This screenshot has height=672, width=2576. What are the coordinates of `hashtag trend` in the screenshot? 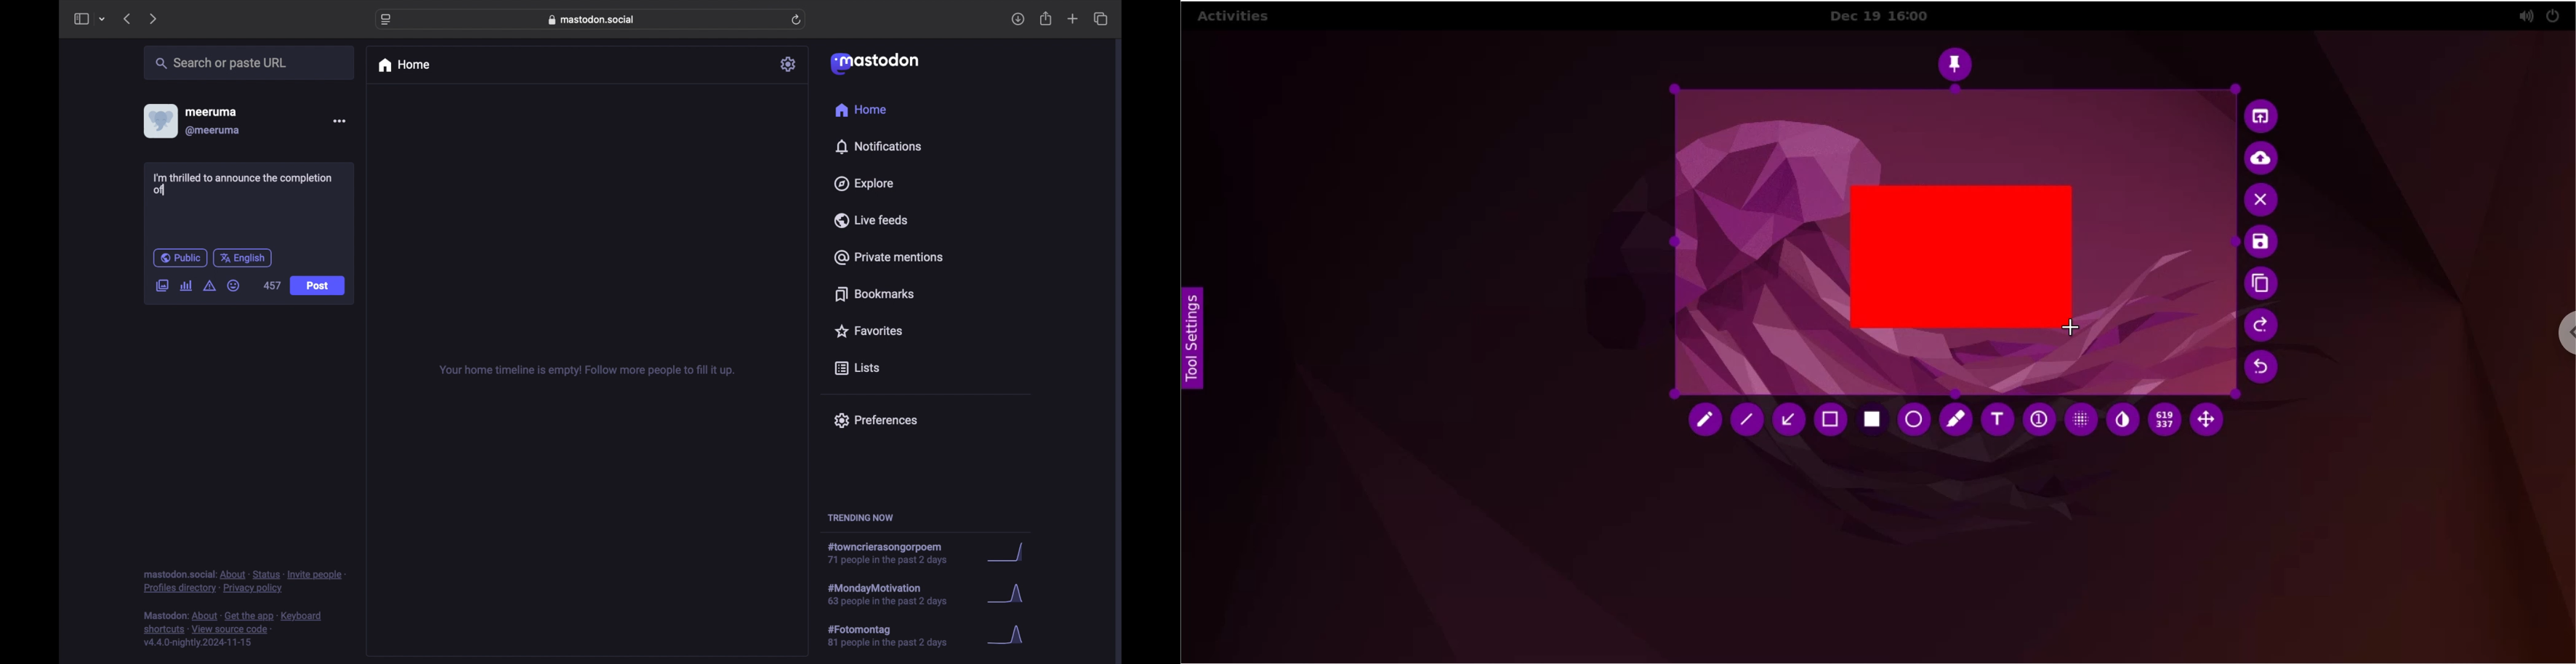 It's located at (893, 553).